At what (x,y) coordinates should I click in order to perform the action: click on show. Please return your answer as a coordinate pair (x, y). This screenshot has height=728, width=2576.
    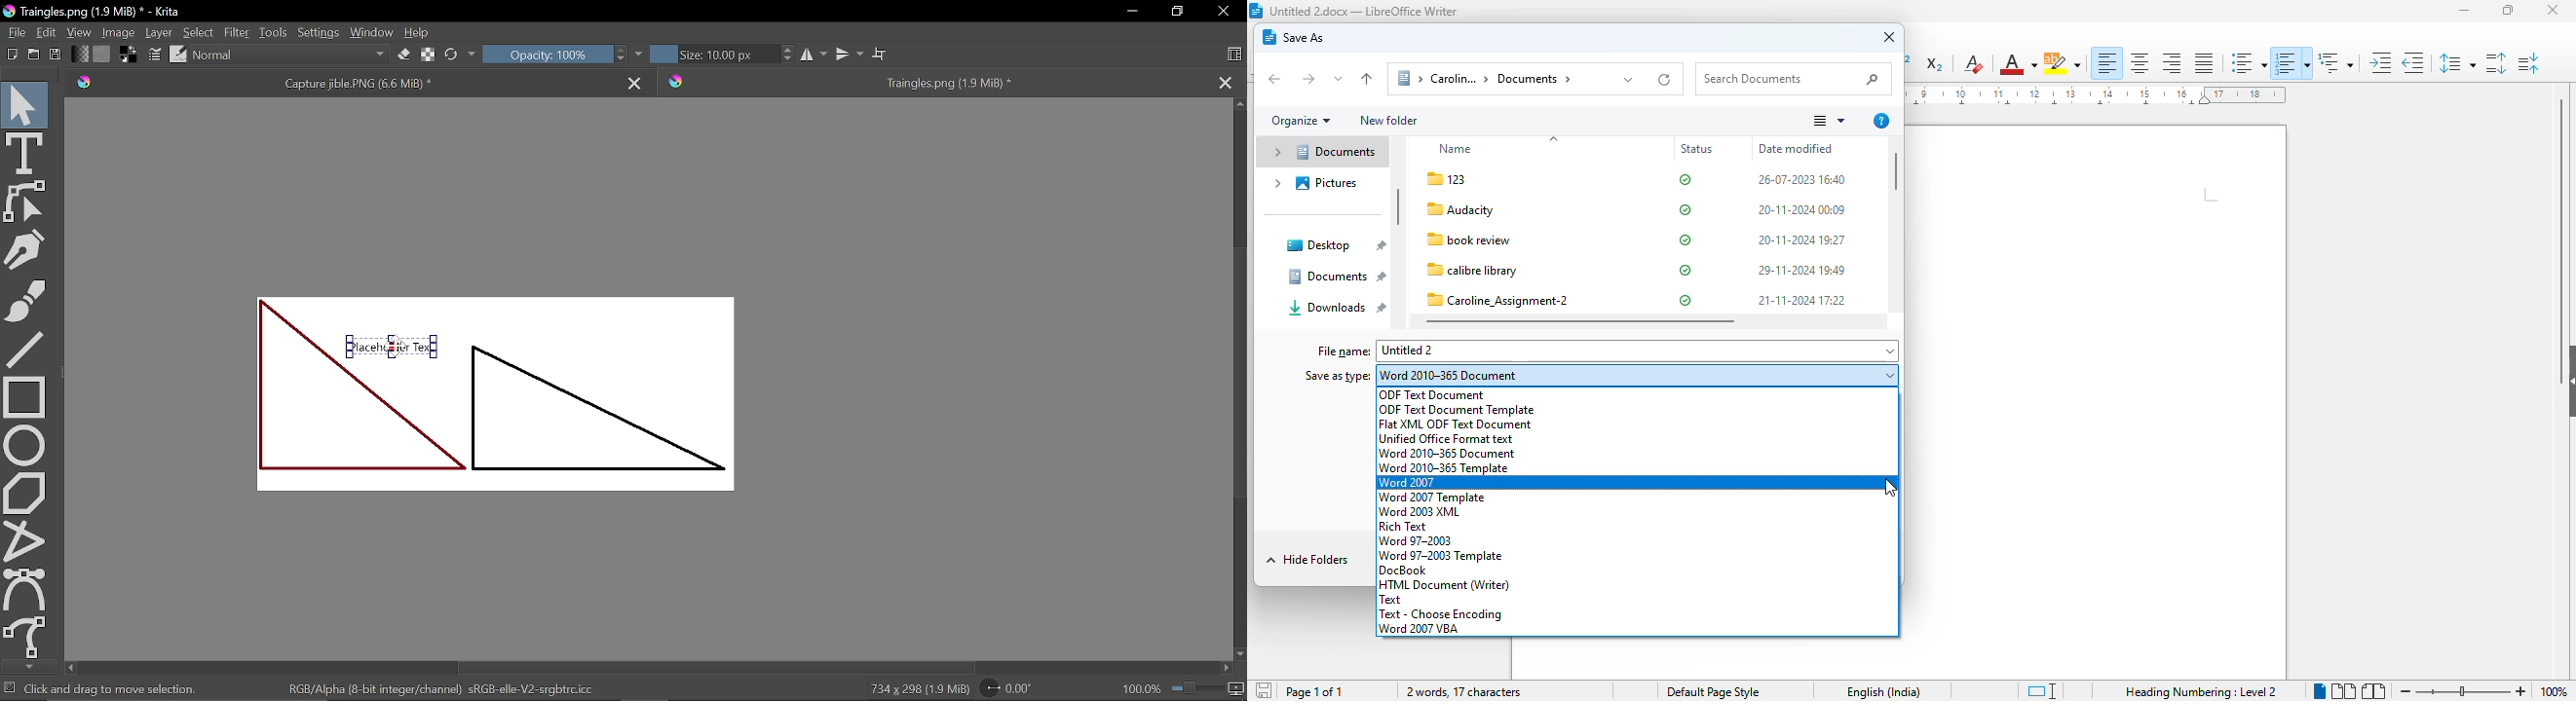
    Looking at the image, I should click on (2567, 377).